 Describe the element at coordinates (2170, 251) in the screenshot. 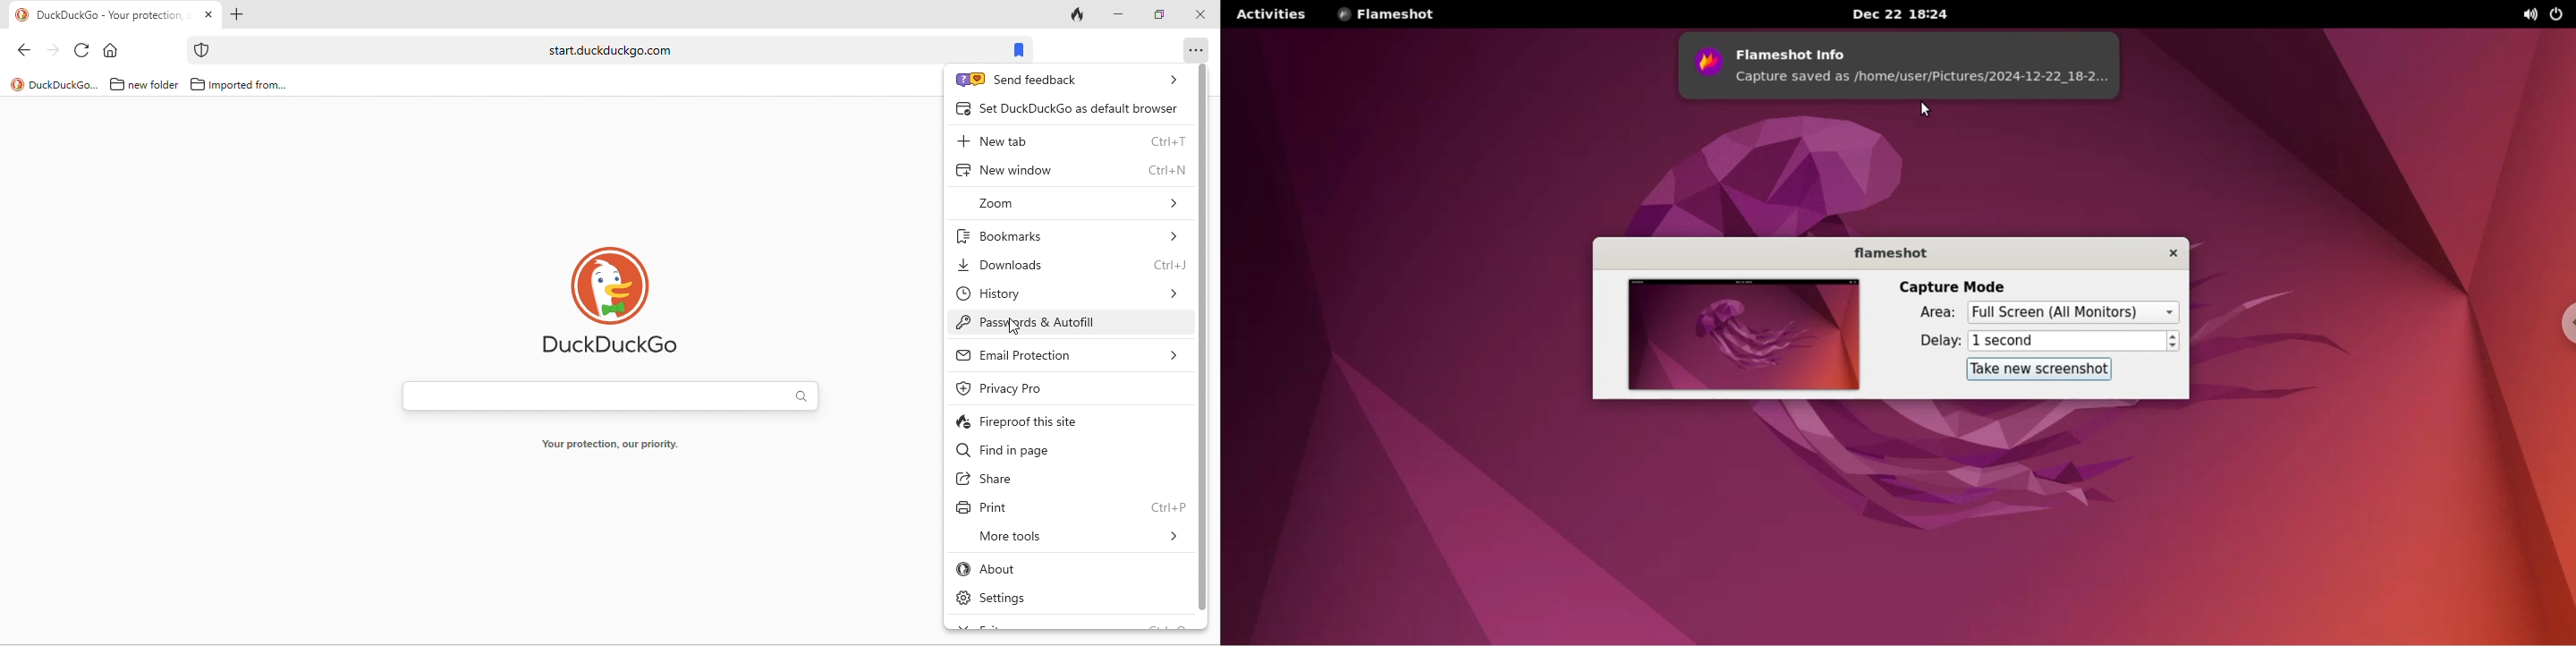

I see `close ` at that location.